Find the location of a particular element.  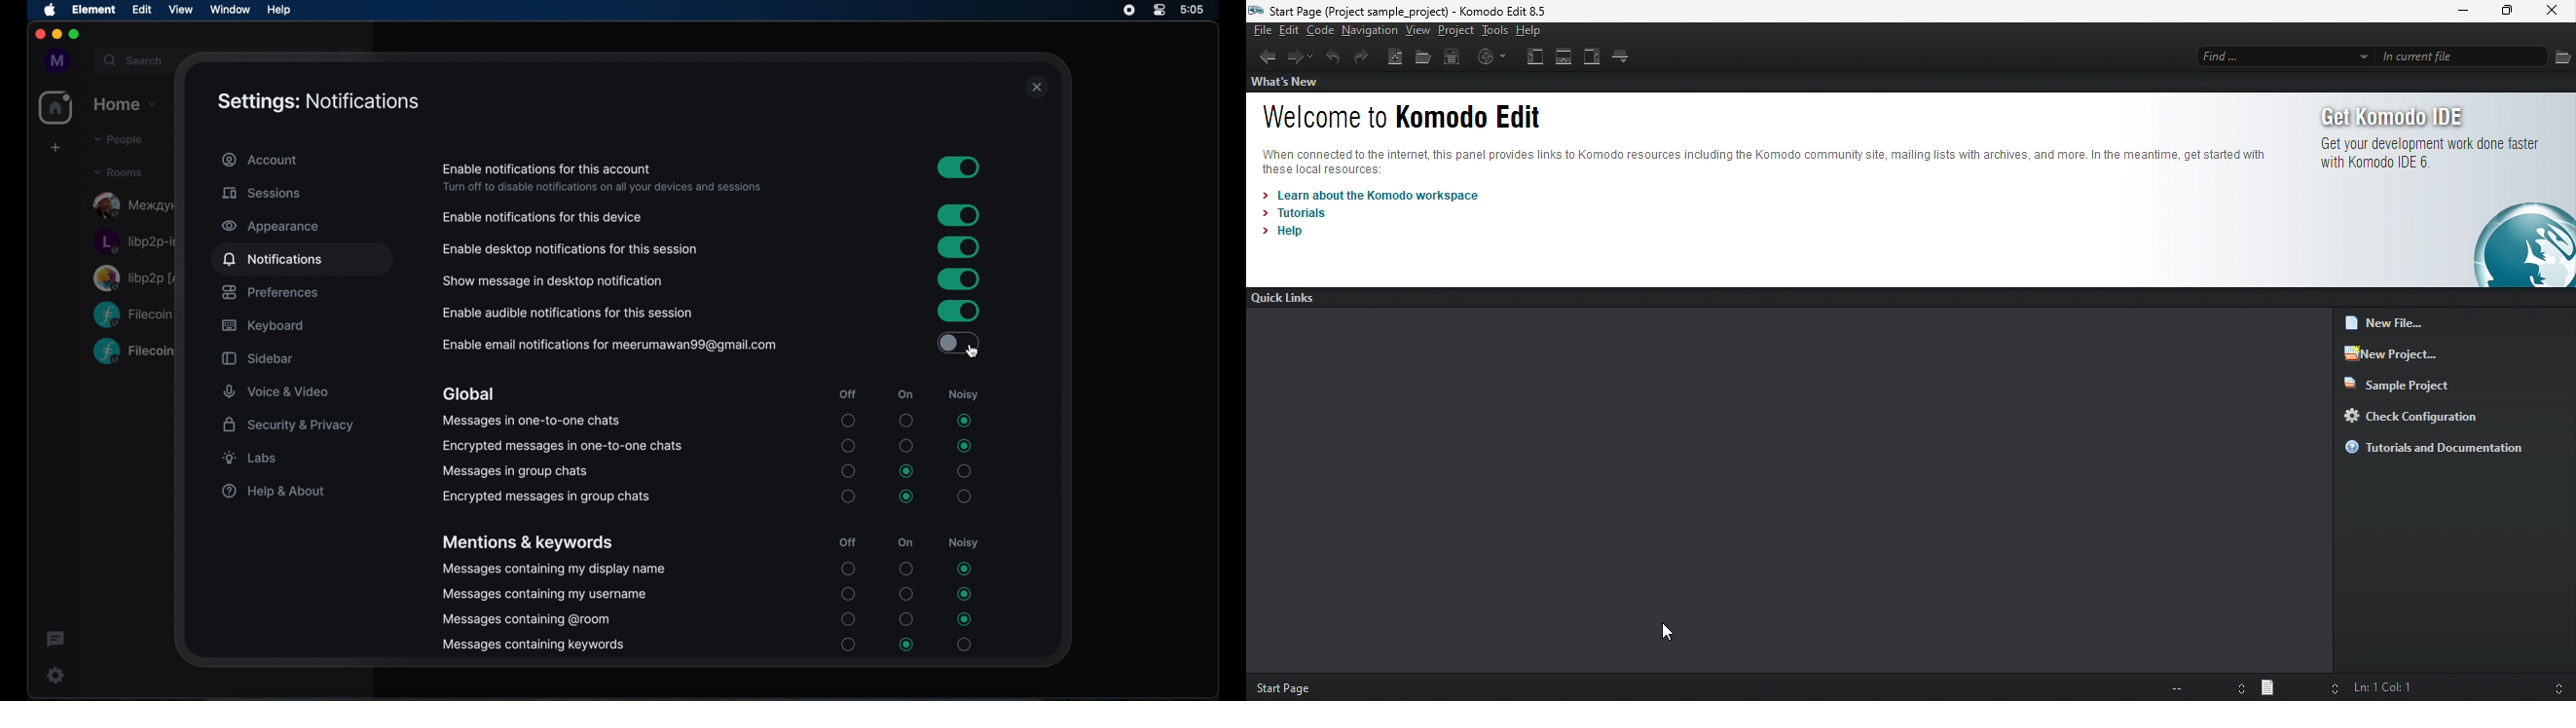

maximize is located at coordinates (75, 35).